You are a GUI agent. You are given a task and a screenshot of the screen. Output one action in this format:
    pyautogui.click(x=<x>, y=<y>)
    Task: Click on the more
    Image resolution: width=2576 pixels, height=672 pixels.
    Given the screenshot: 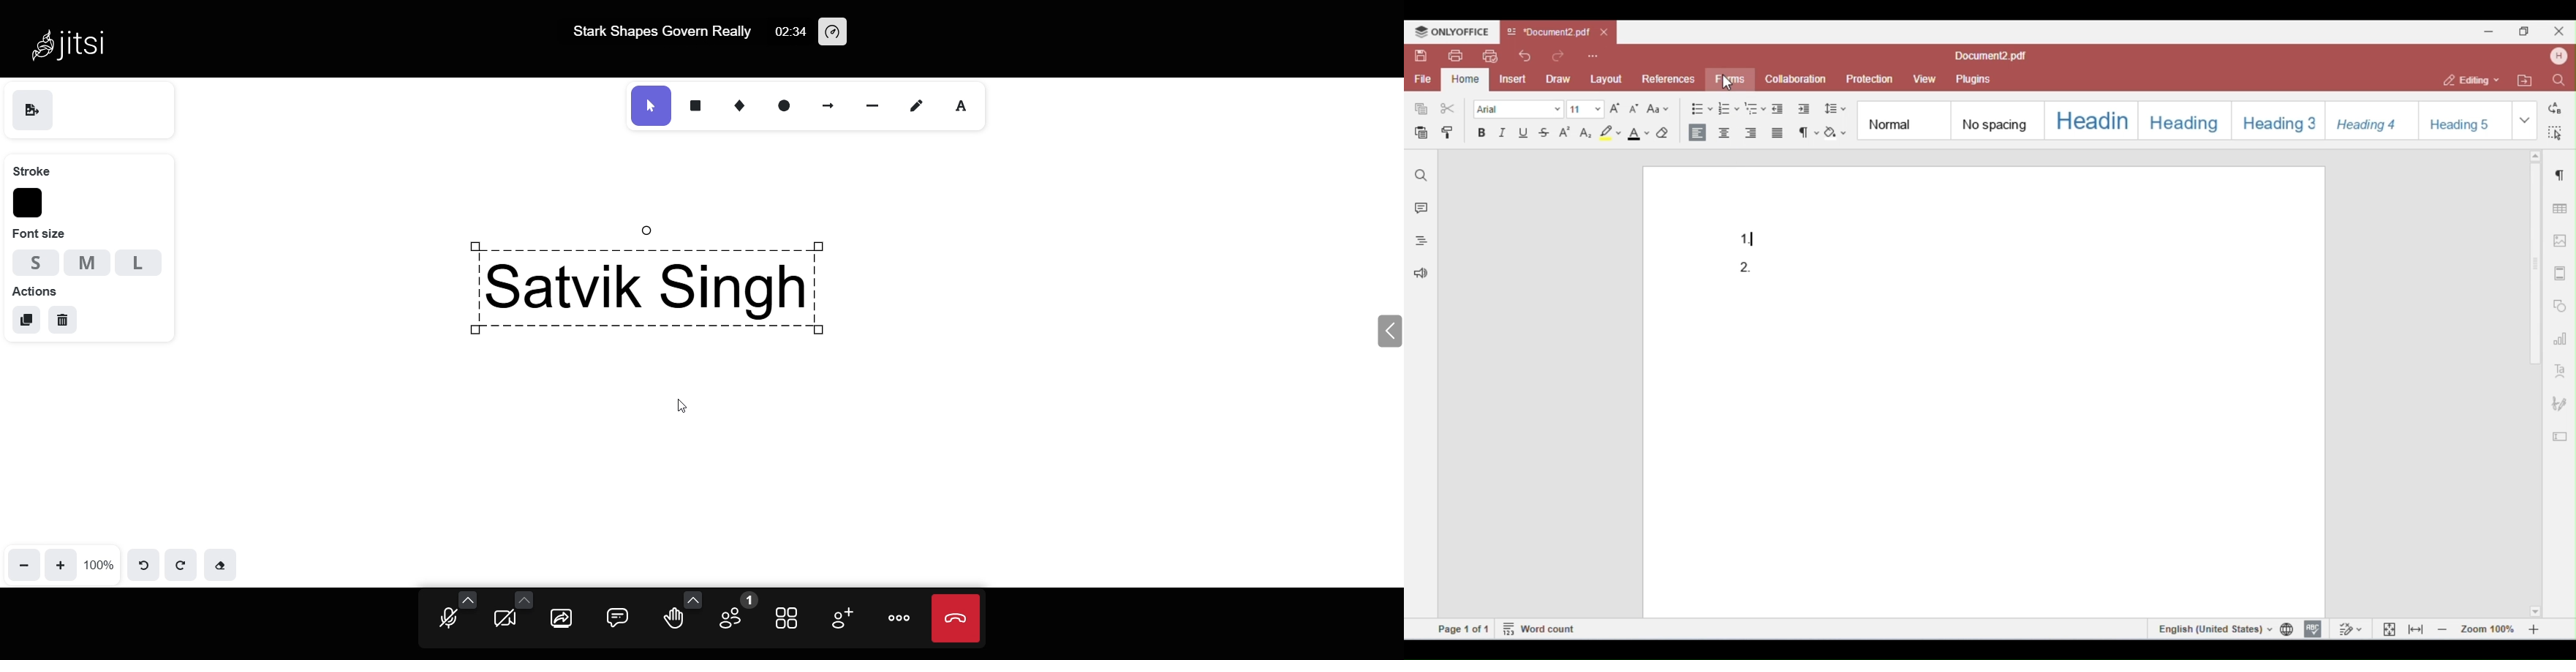 What is the action you would take?
    pyautogui.click(x=898, y=618)
    